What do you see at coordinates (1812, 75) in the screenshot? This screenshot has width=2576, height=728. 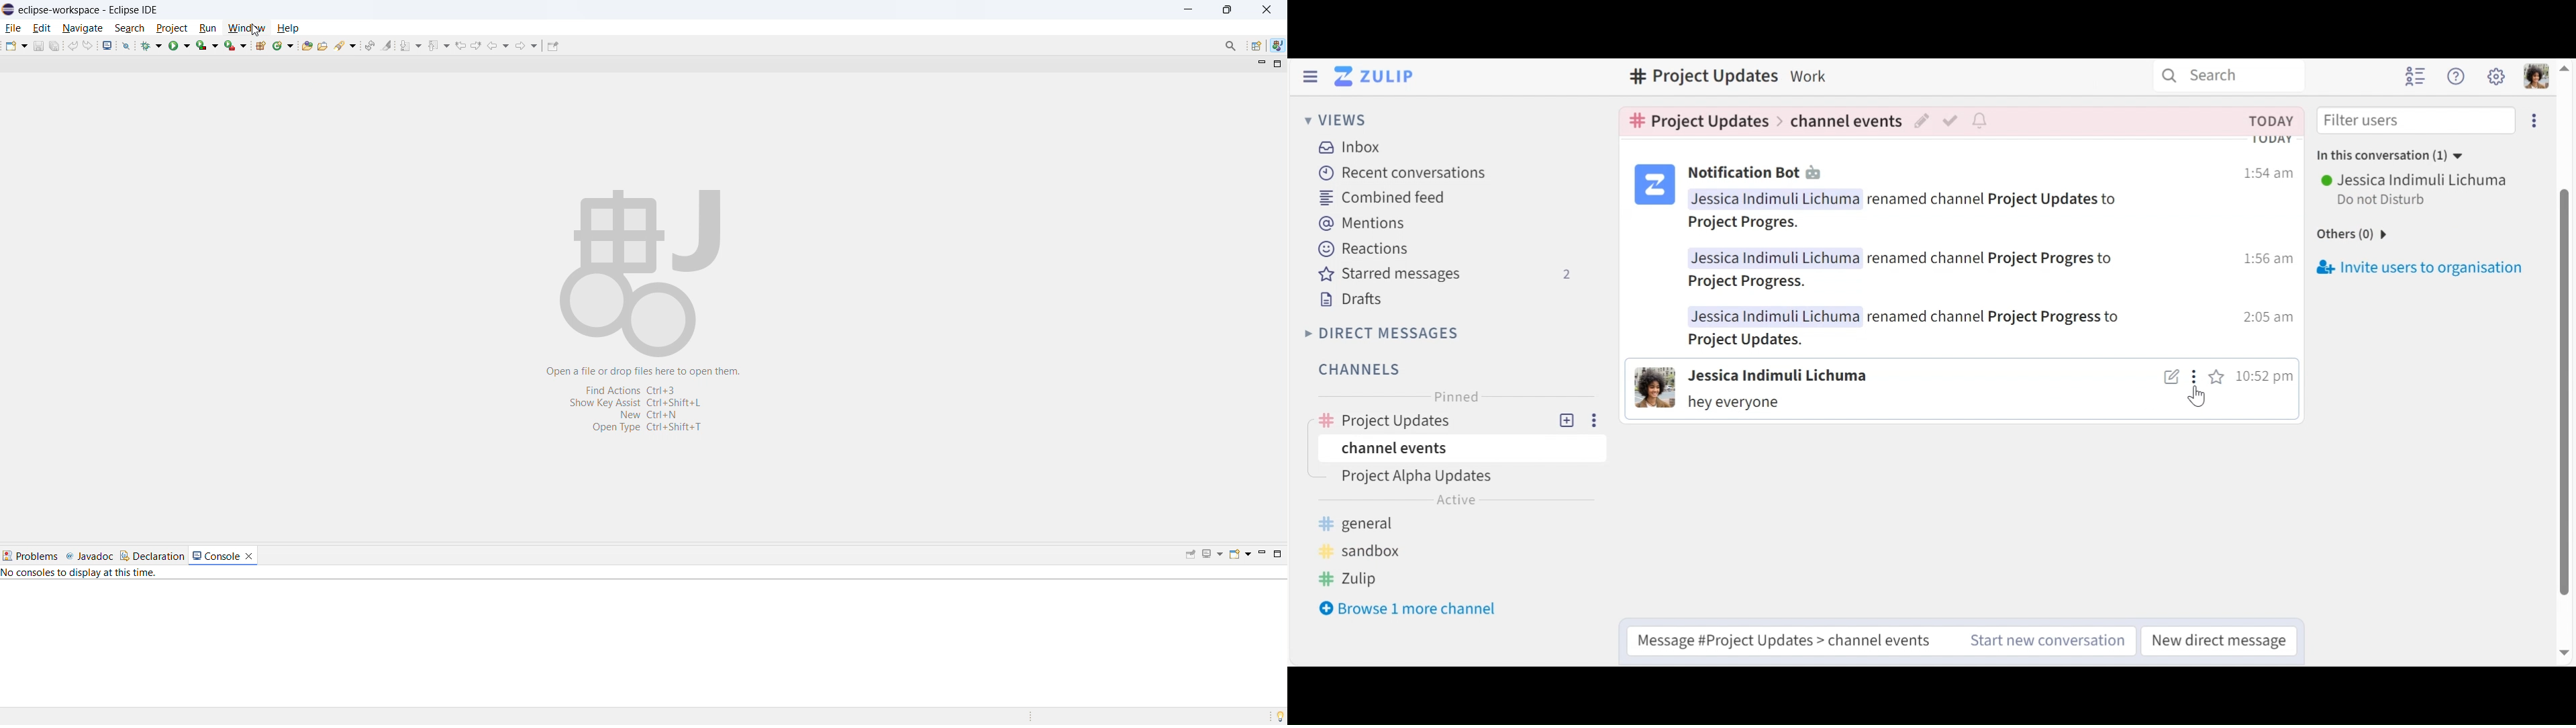 I see `Description` at bounding box center [1812, 75].